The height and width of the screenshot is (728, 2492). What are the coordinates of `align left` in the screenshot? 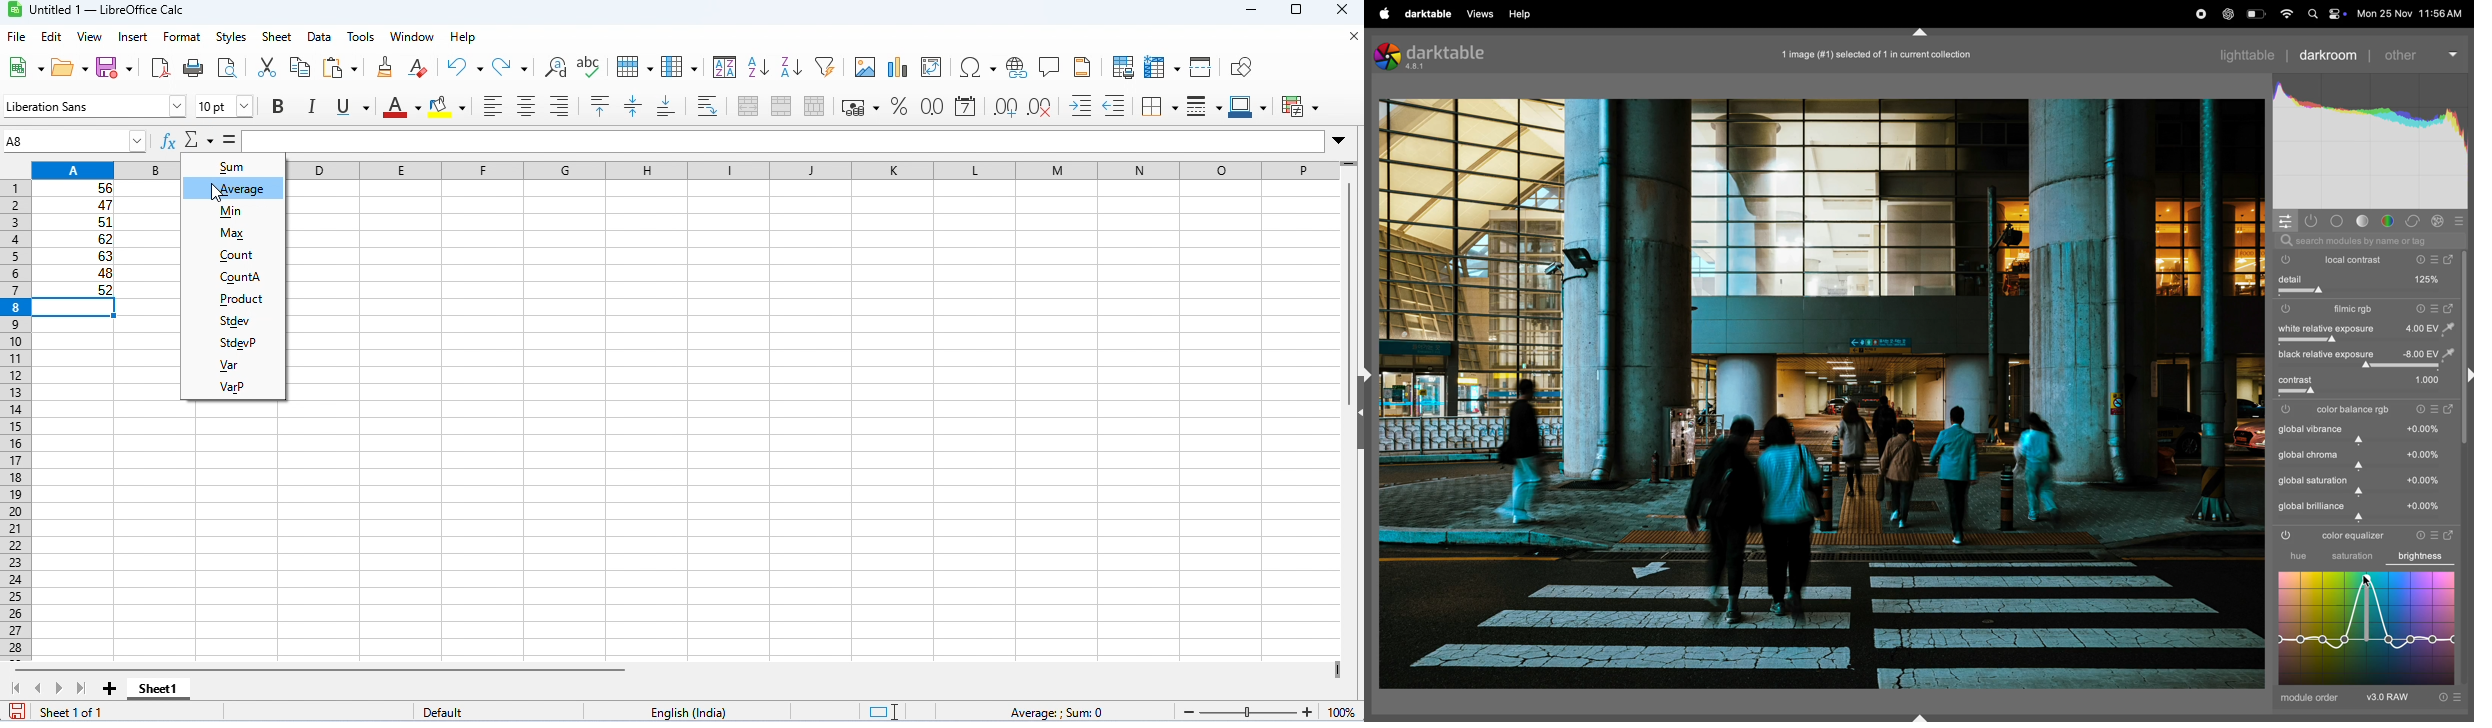 It's located at (493, 106).